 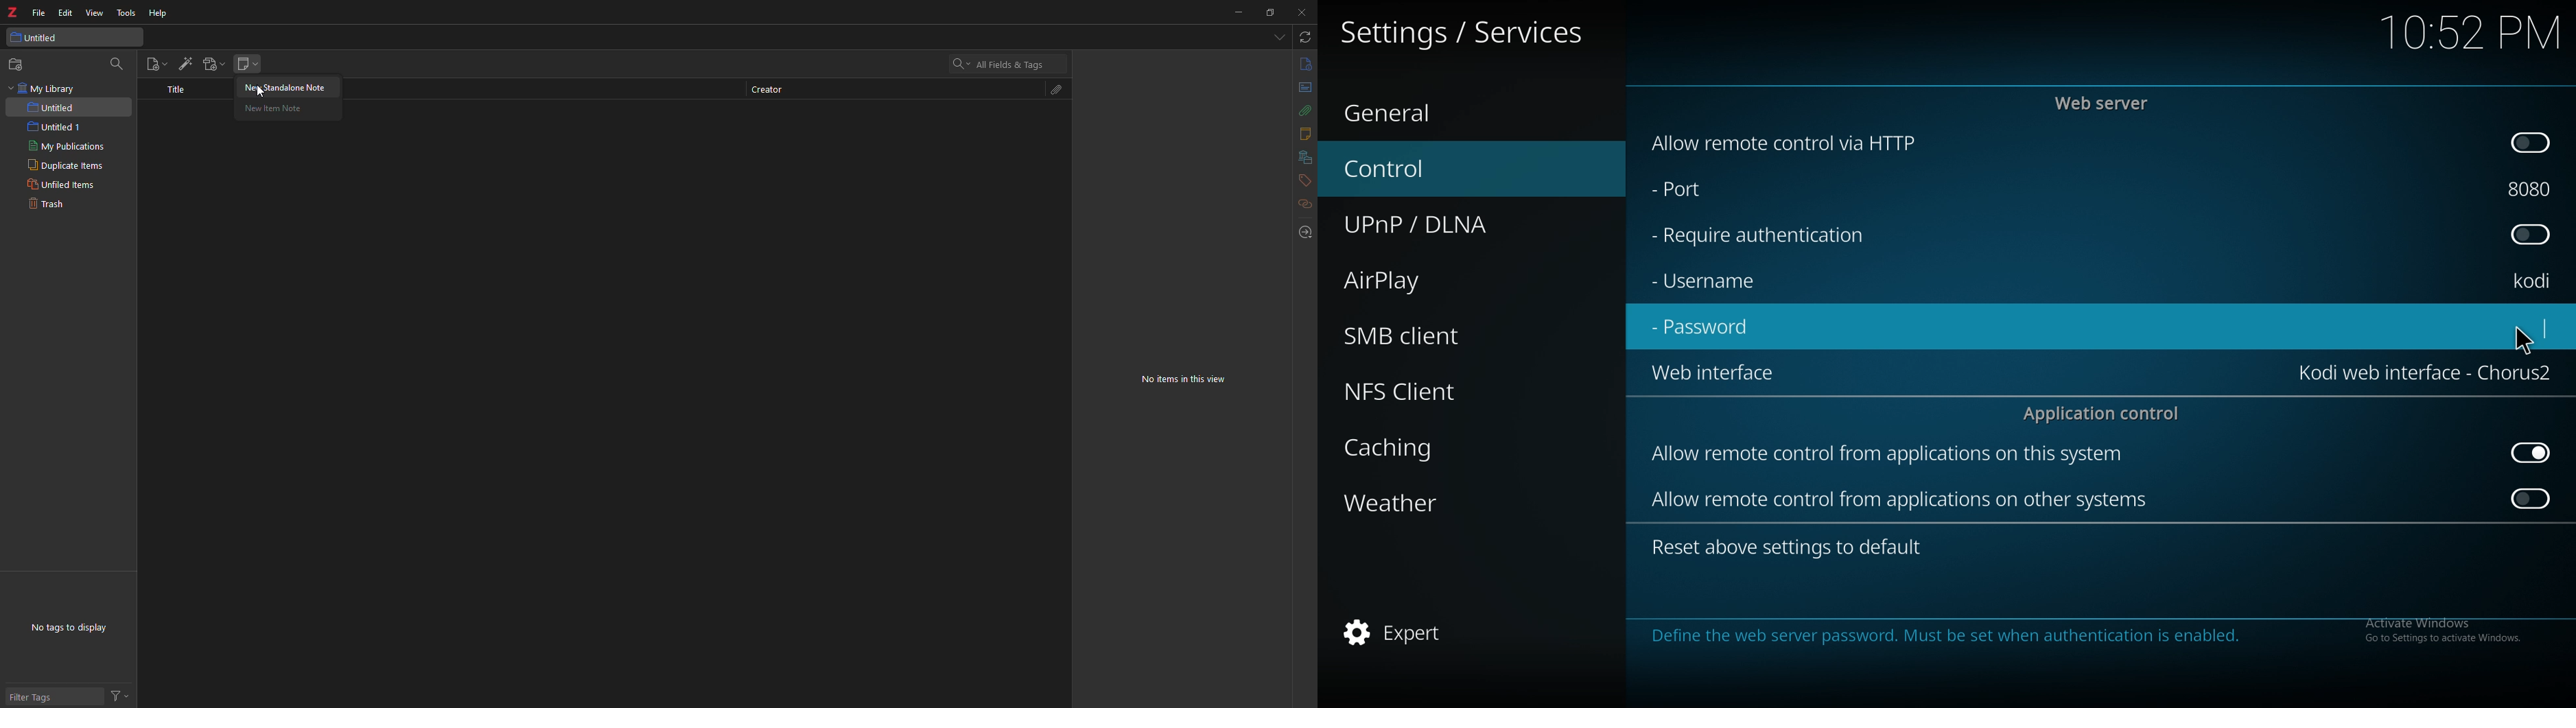 I want to click on allow remote control via http, so click(x=1782, y=143).